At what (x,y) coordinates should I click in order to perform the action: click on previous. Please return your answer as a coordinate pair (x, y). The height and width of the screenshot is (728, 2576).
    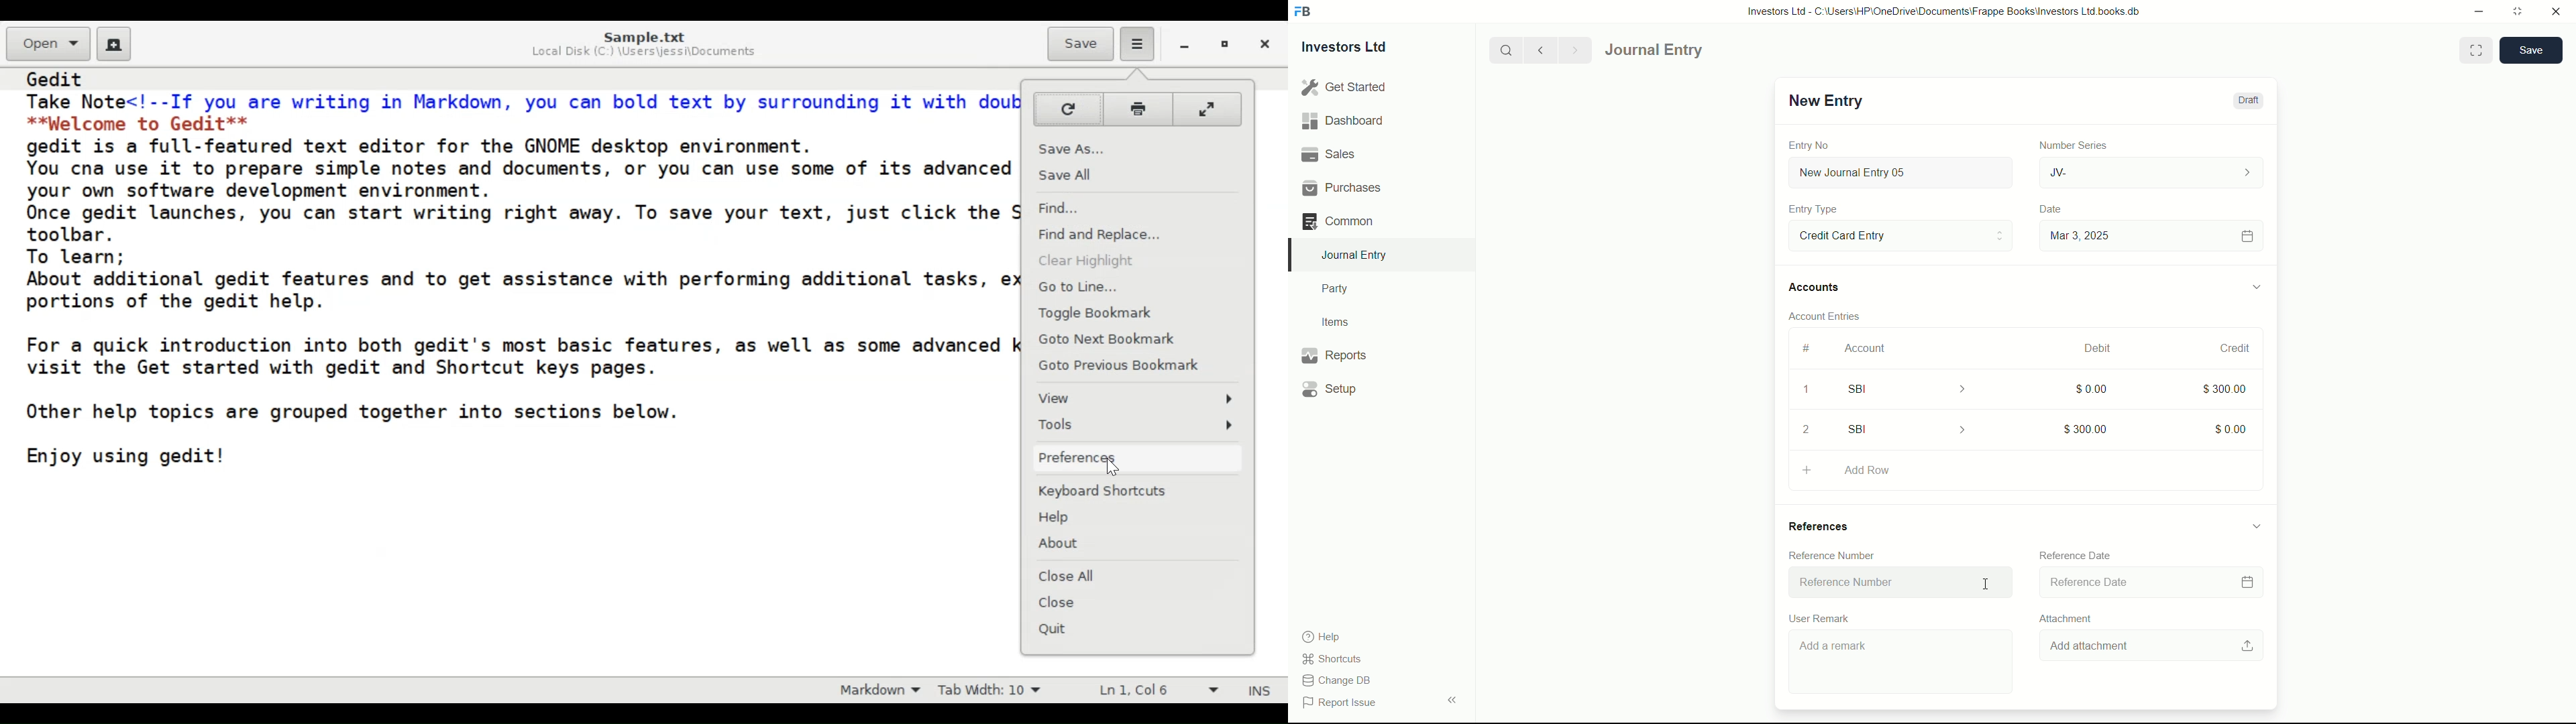
    Looking at the image, I should click on (1539, 50).